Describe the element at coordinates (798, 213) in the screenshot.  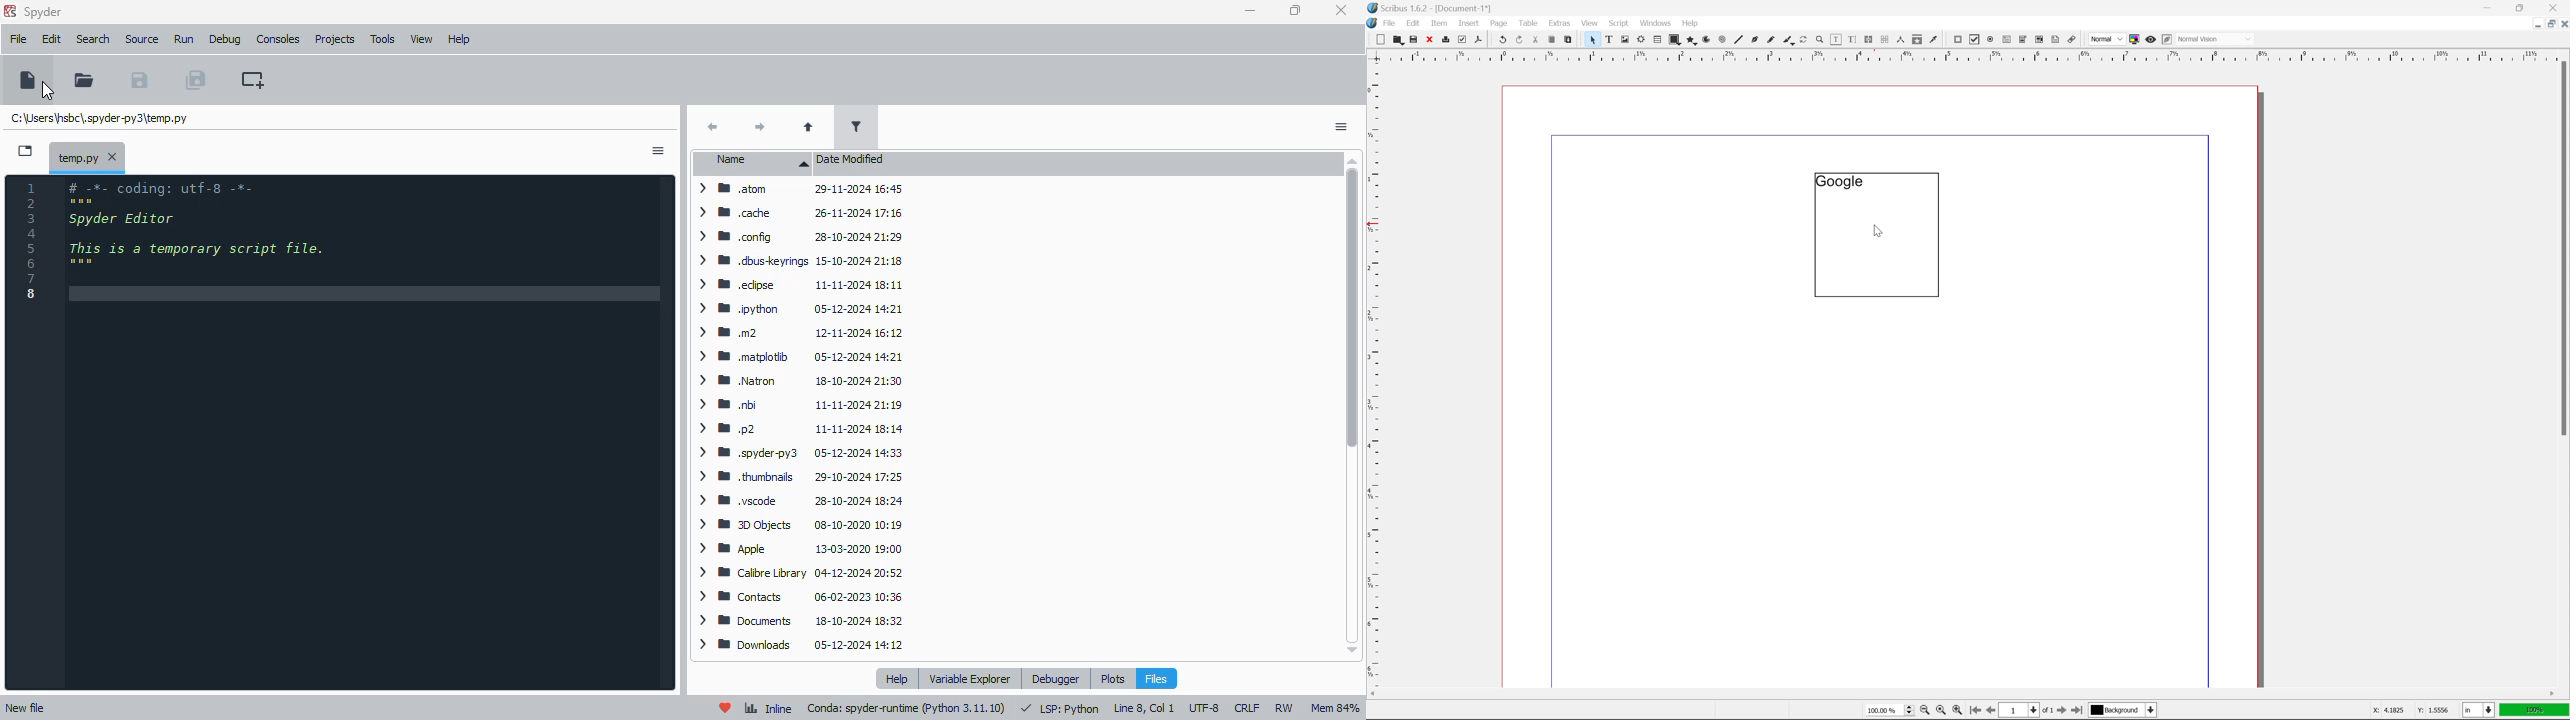
I see `> MW cache 26-11-2024 17:16` at that location.